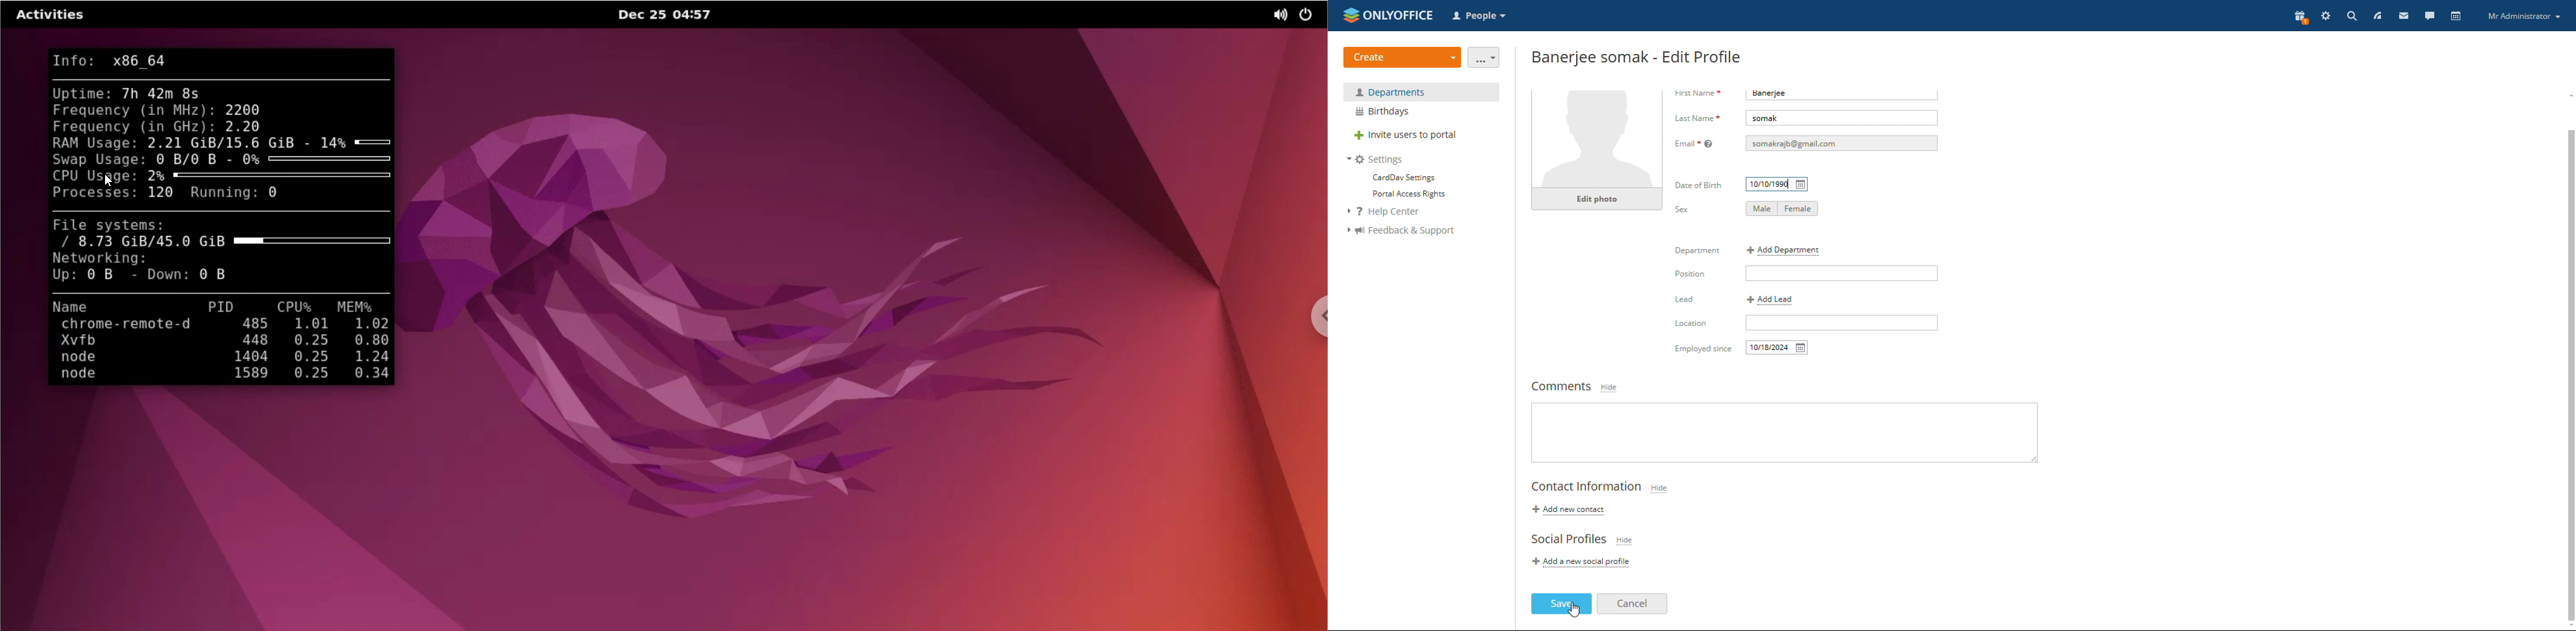 Image resolution: width=2576 pixels, height=644 pixels. I want to click on settings, so click(2326, 17).